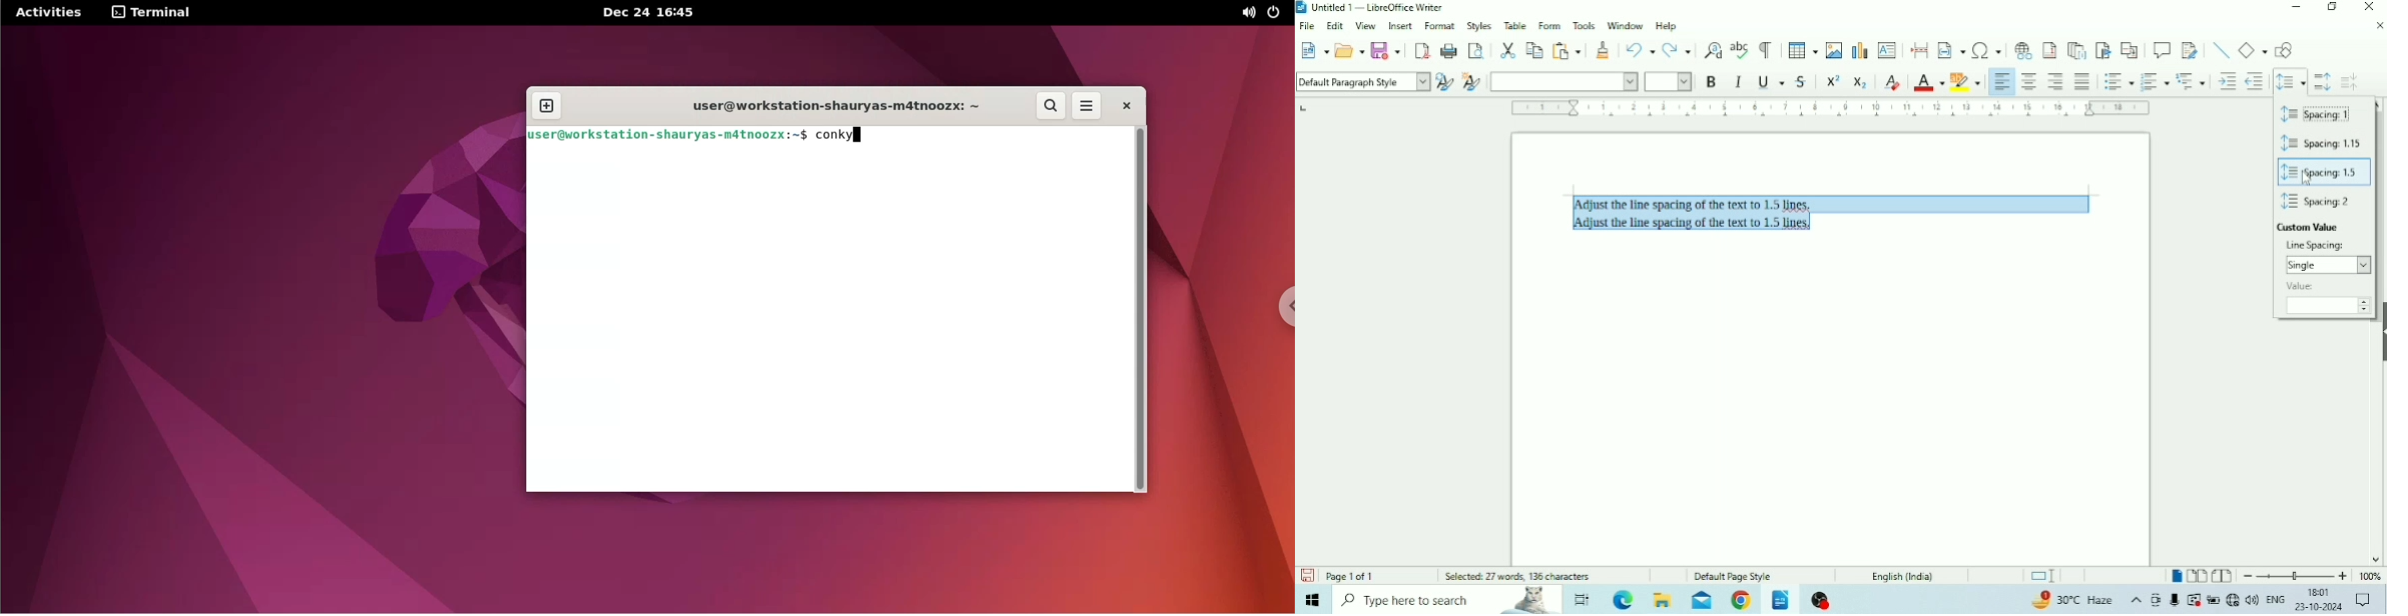  I want to click on Decrease Indent, so click(2255, 81).